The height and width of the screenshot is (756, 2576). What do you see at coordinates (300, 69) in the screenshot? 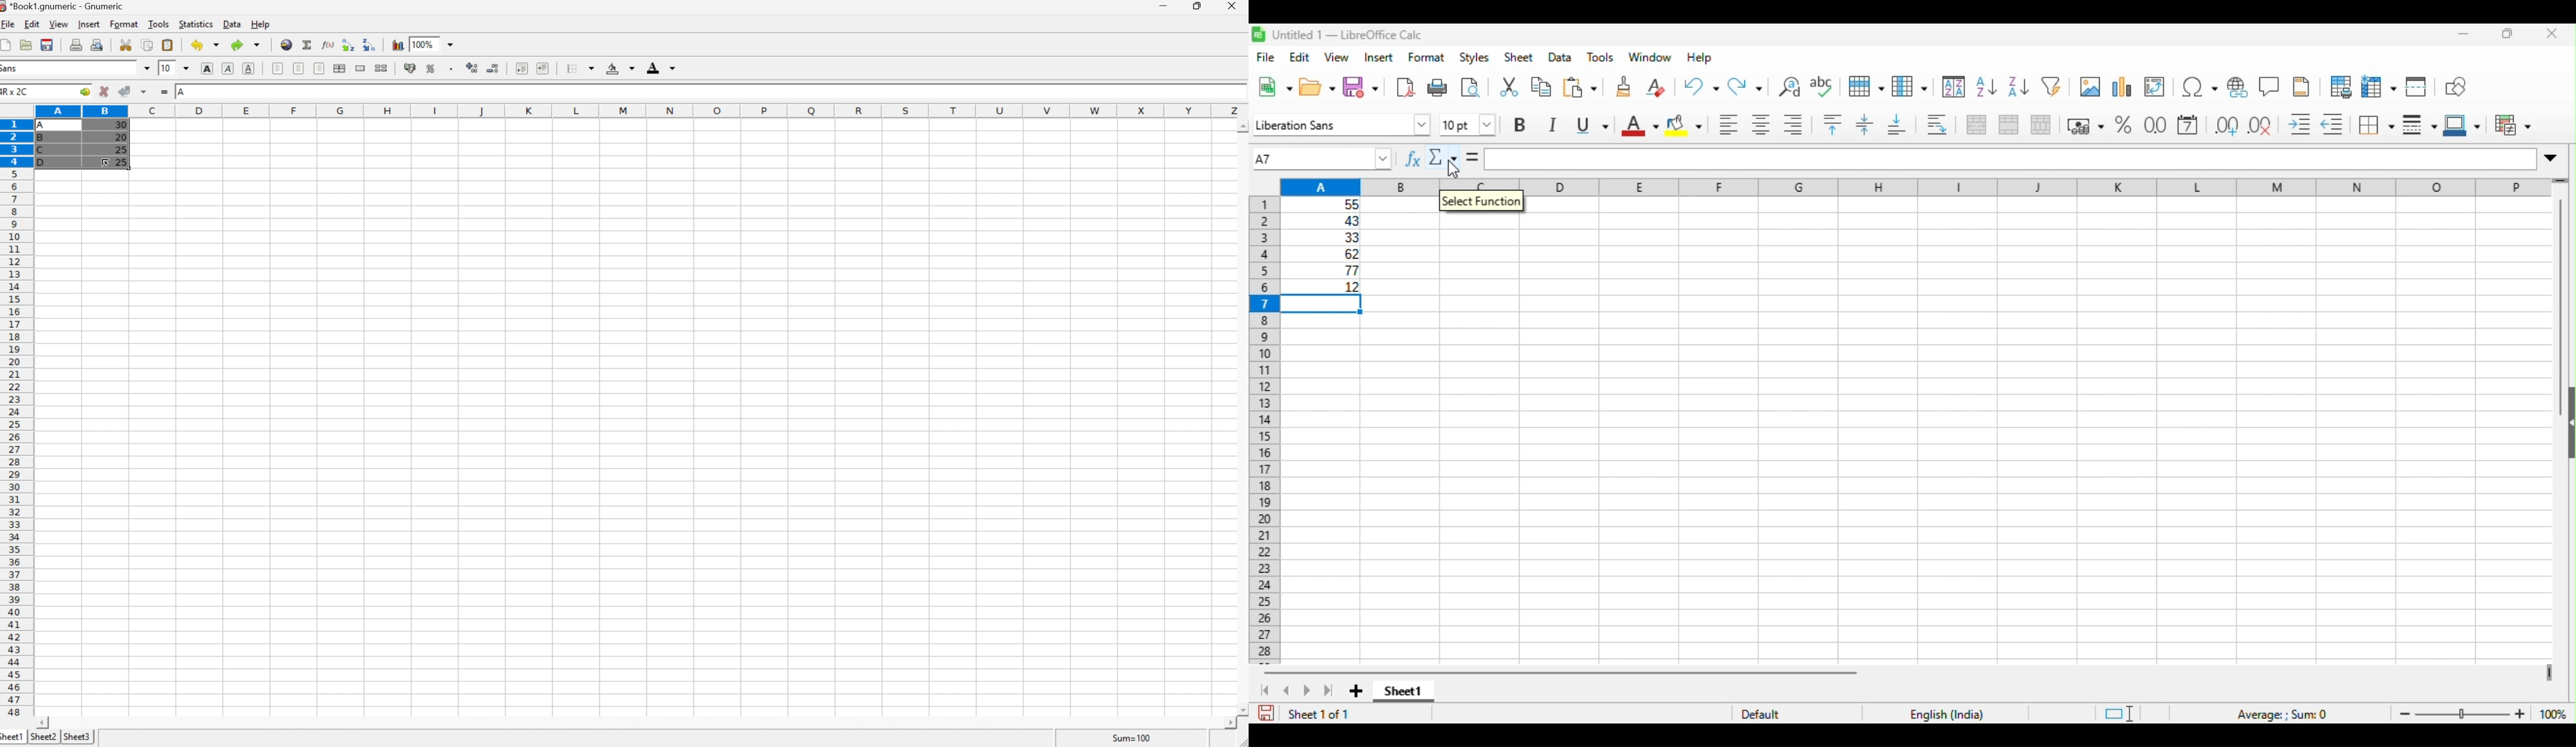
I see `Center horizontally` at bounding box center [300, 69].